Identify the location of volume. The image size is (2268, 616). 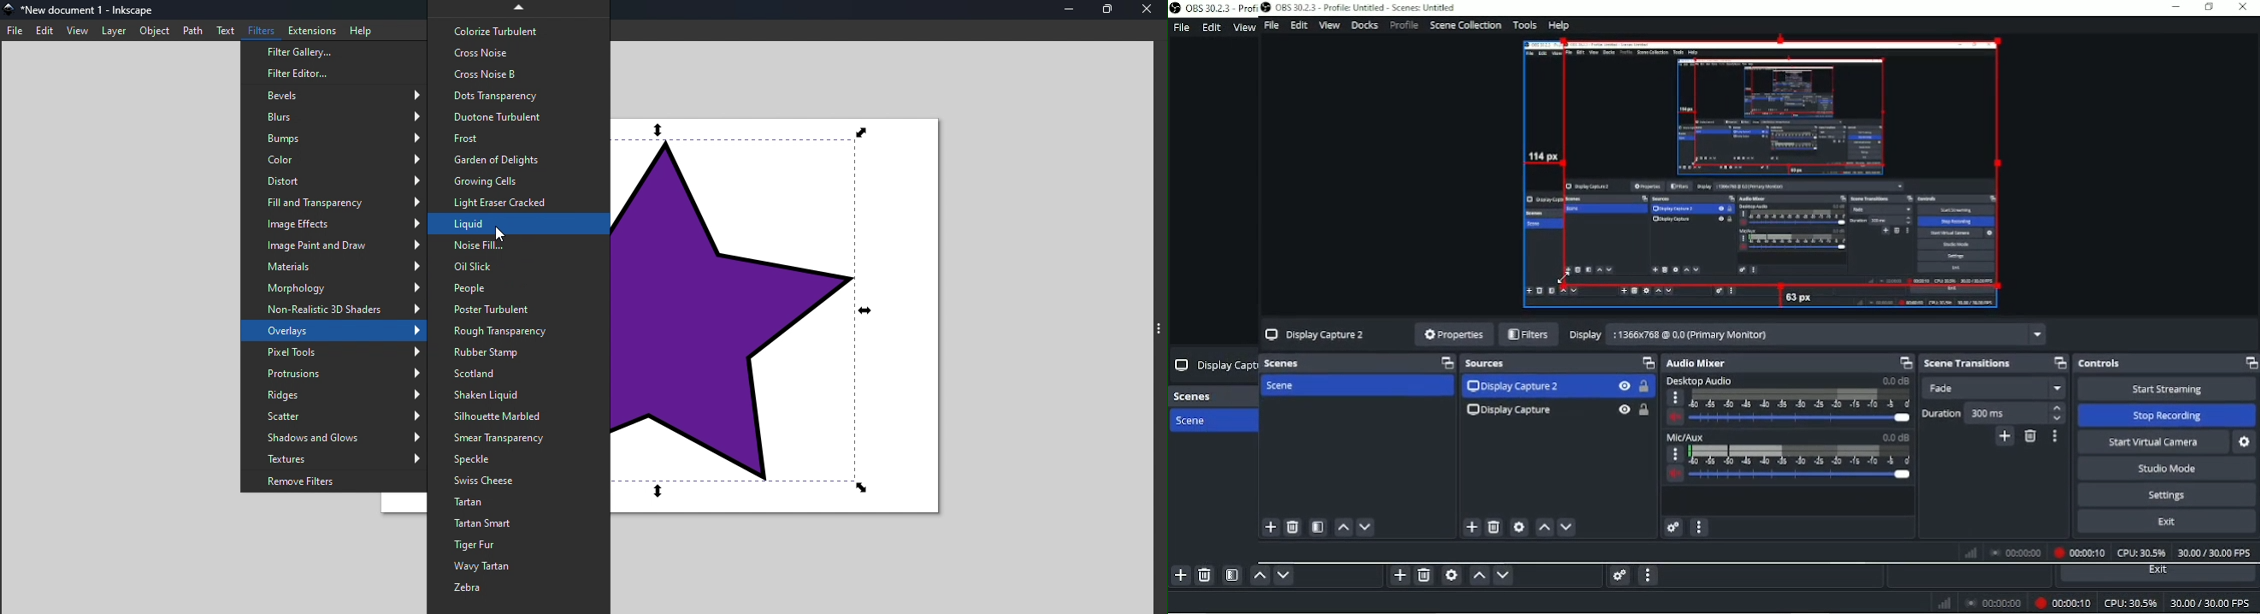
(1675, 420).